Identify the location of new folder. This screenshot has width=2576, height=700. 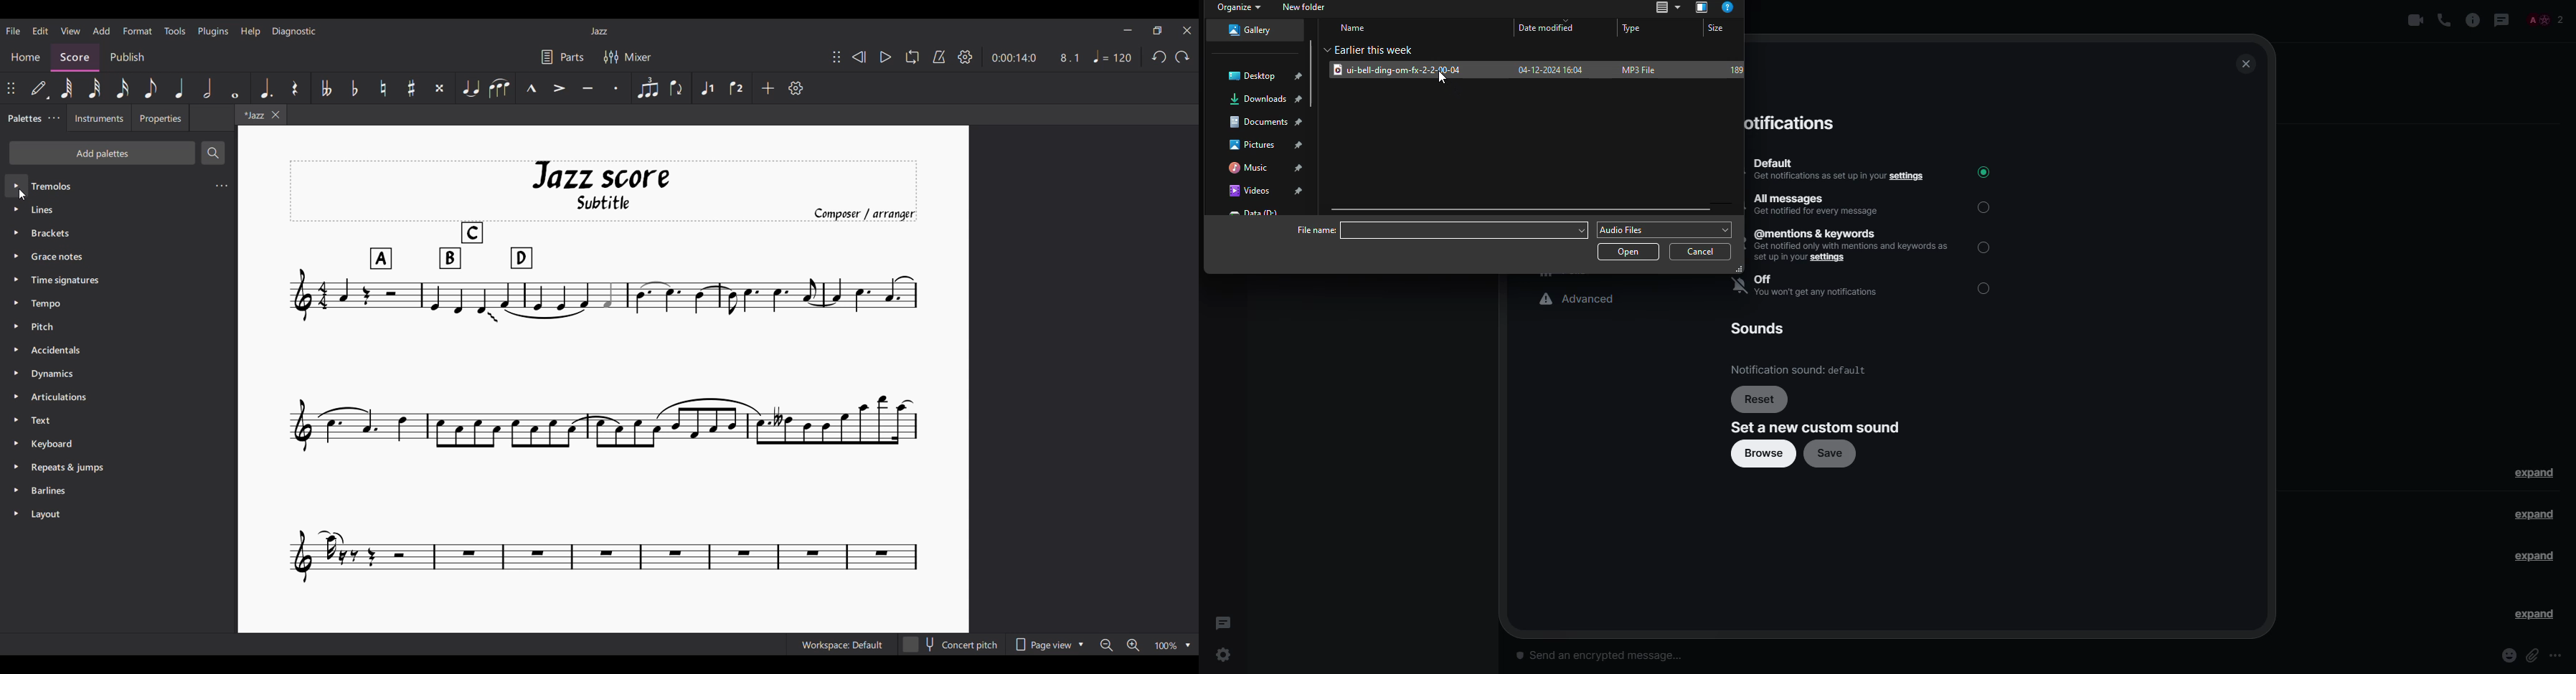
(1311, 7).